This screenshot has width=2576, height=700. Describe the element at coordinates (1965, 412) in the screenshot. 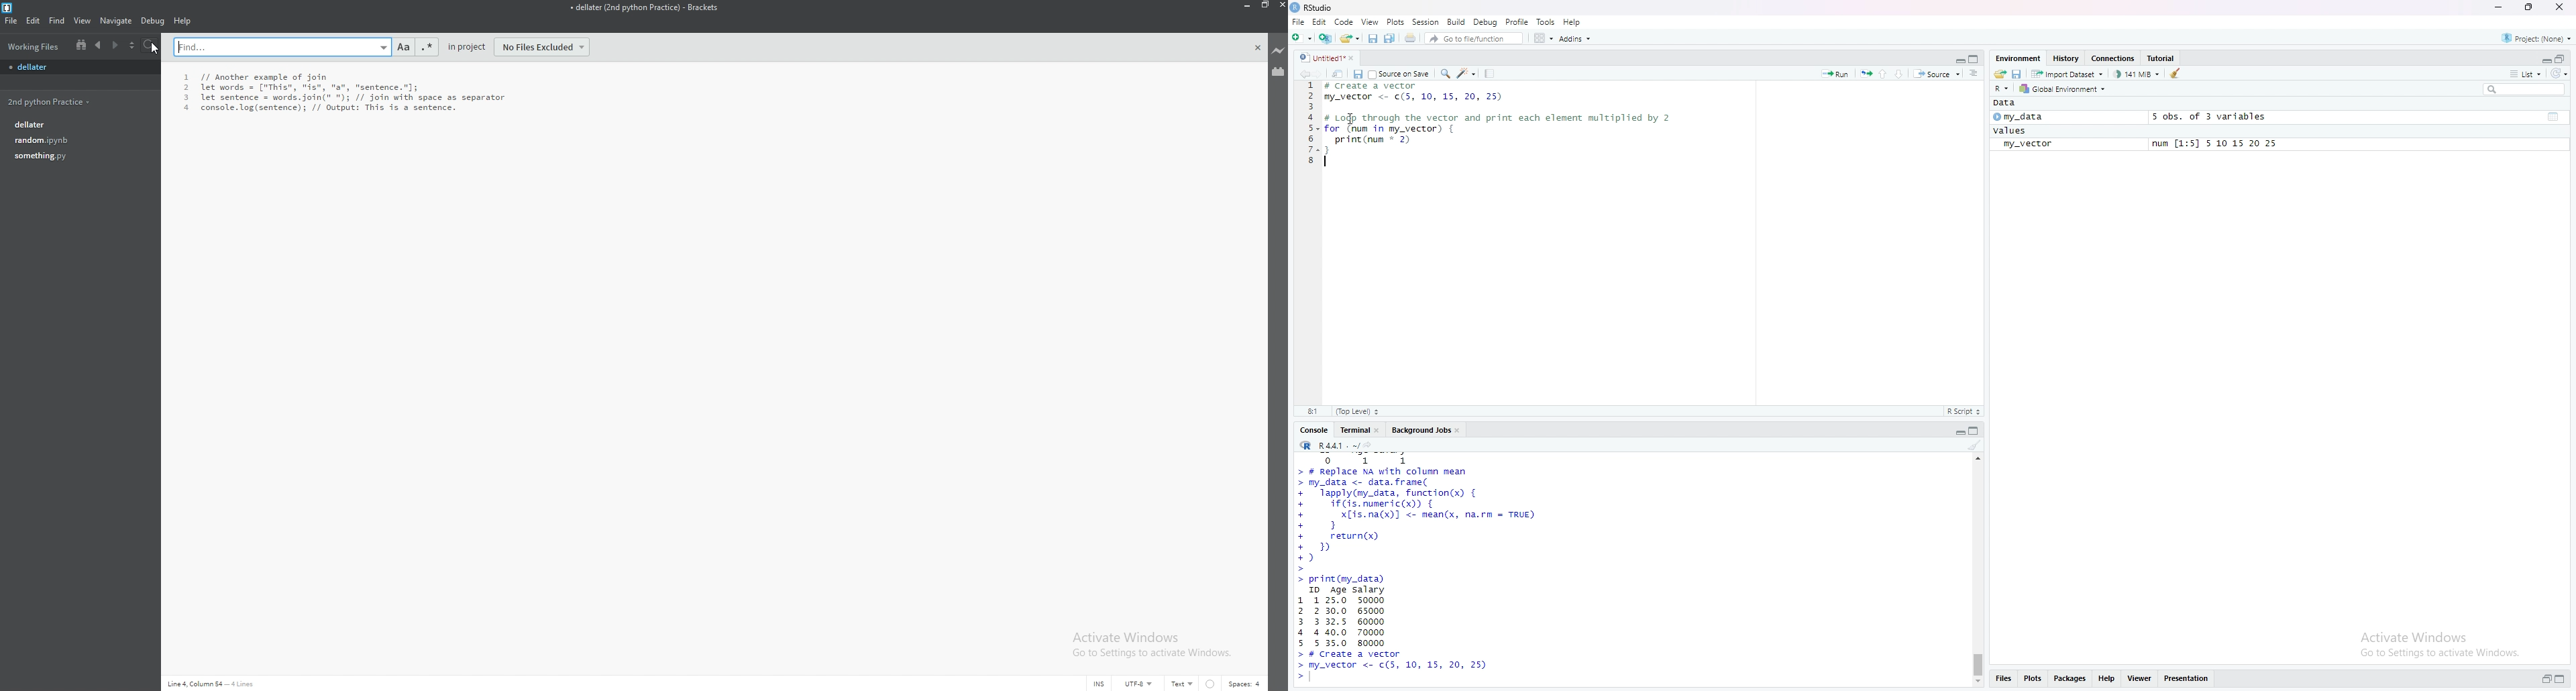

I see `R Script ` at that location.